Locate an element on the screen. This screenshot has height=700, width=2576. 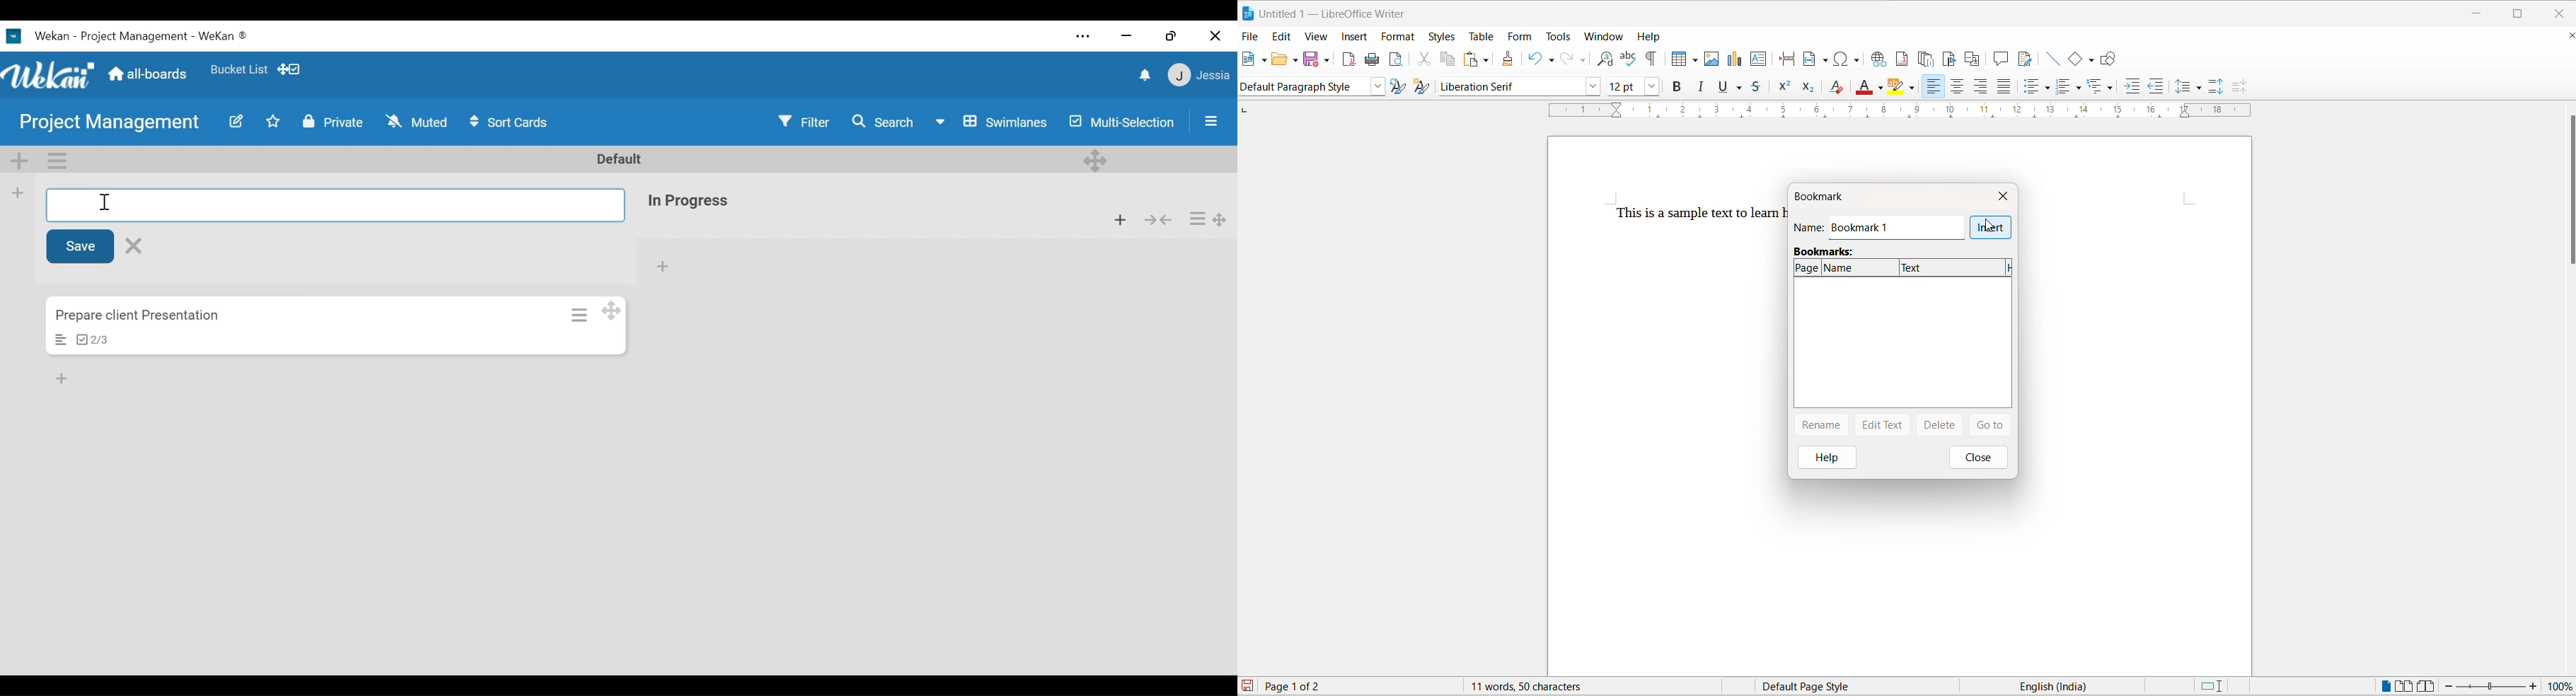
undo options is located at coordinates (1552, 59).